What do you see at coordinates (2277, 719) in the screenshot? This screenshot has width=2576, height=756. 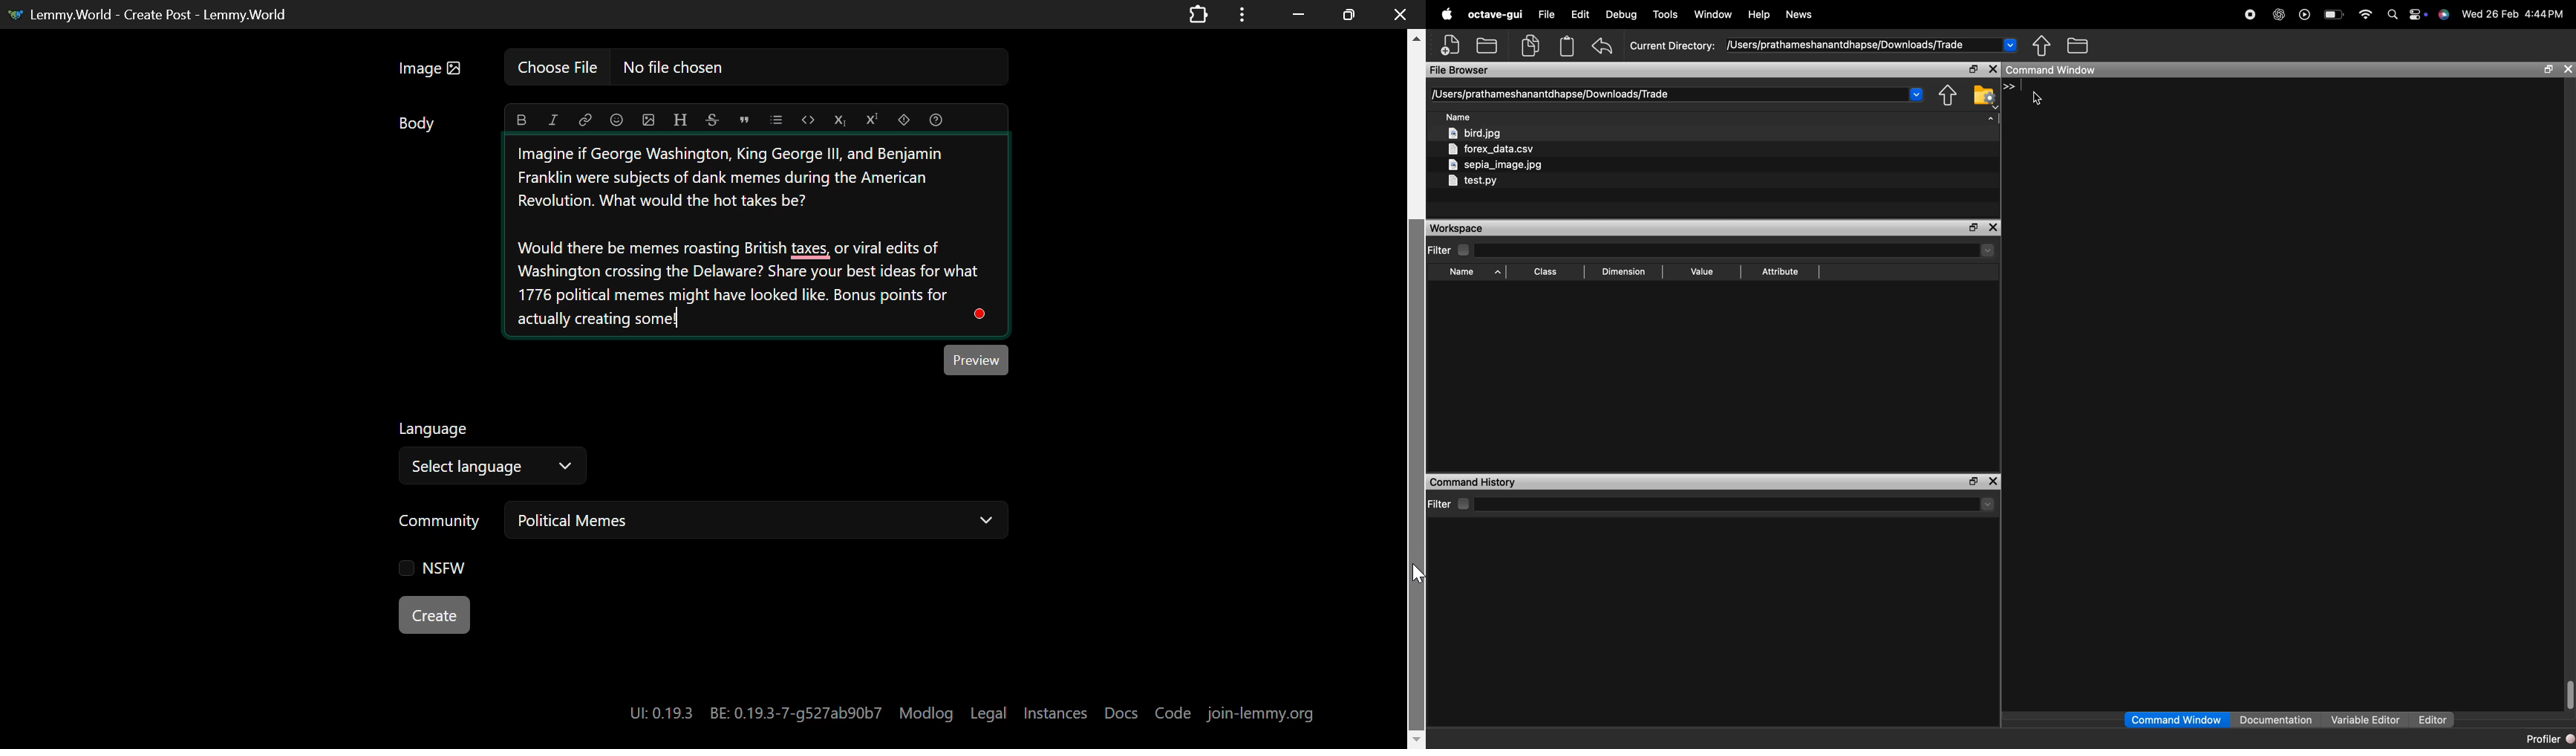 I see `Documentation` at bounding box center [2277, 719].